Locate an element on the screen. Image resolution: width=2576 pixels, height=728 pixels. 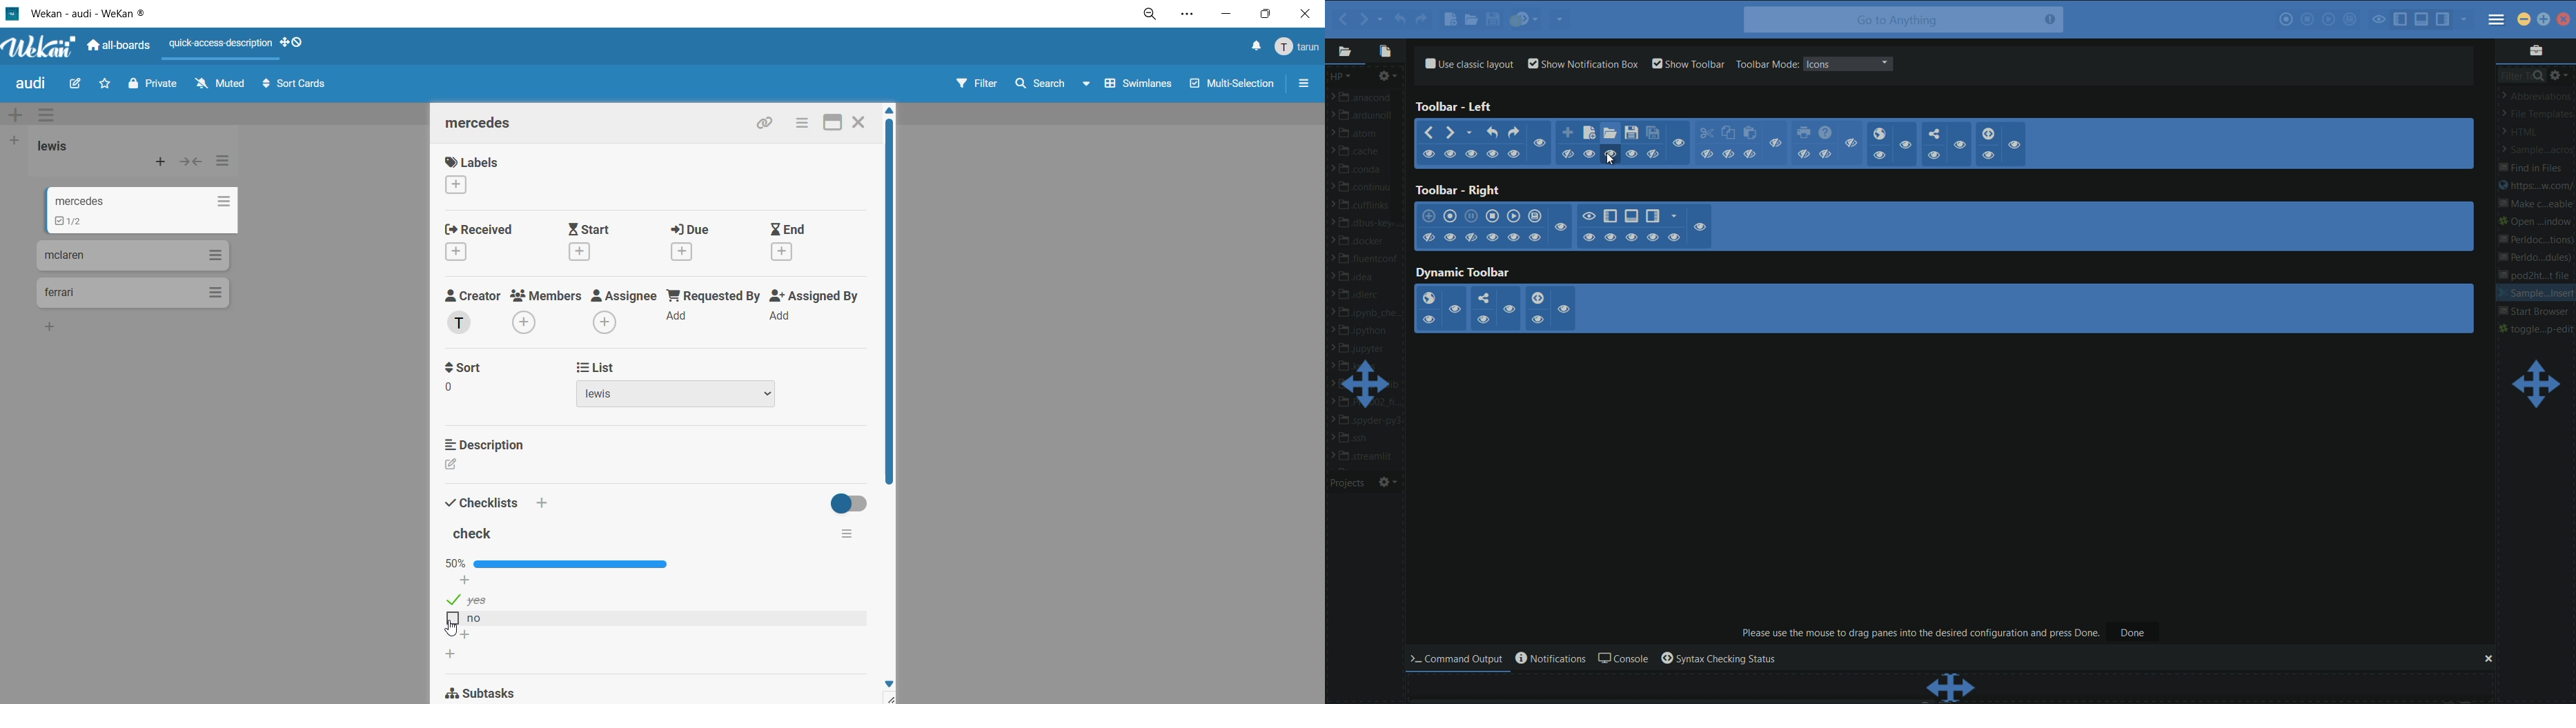
sort cards is located at coordinates (295, 85).